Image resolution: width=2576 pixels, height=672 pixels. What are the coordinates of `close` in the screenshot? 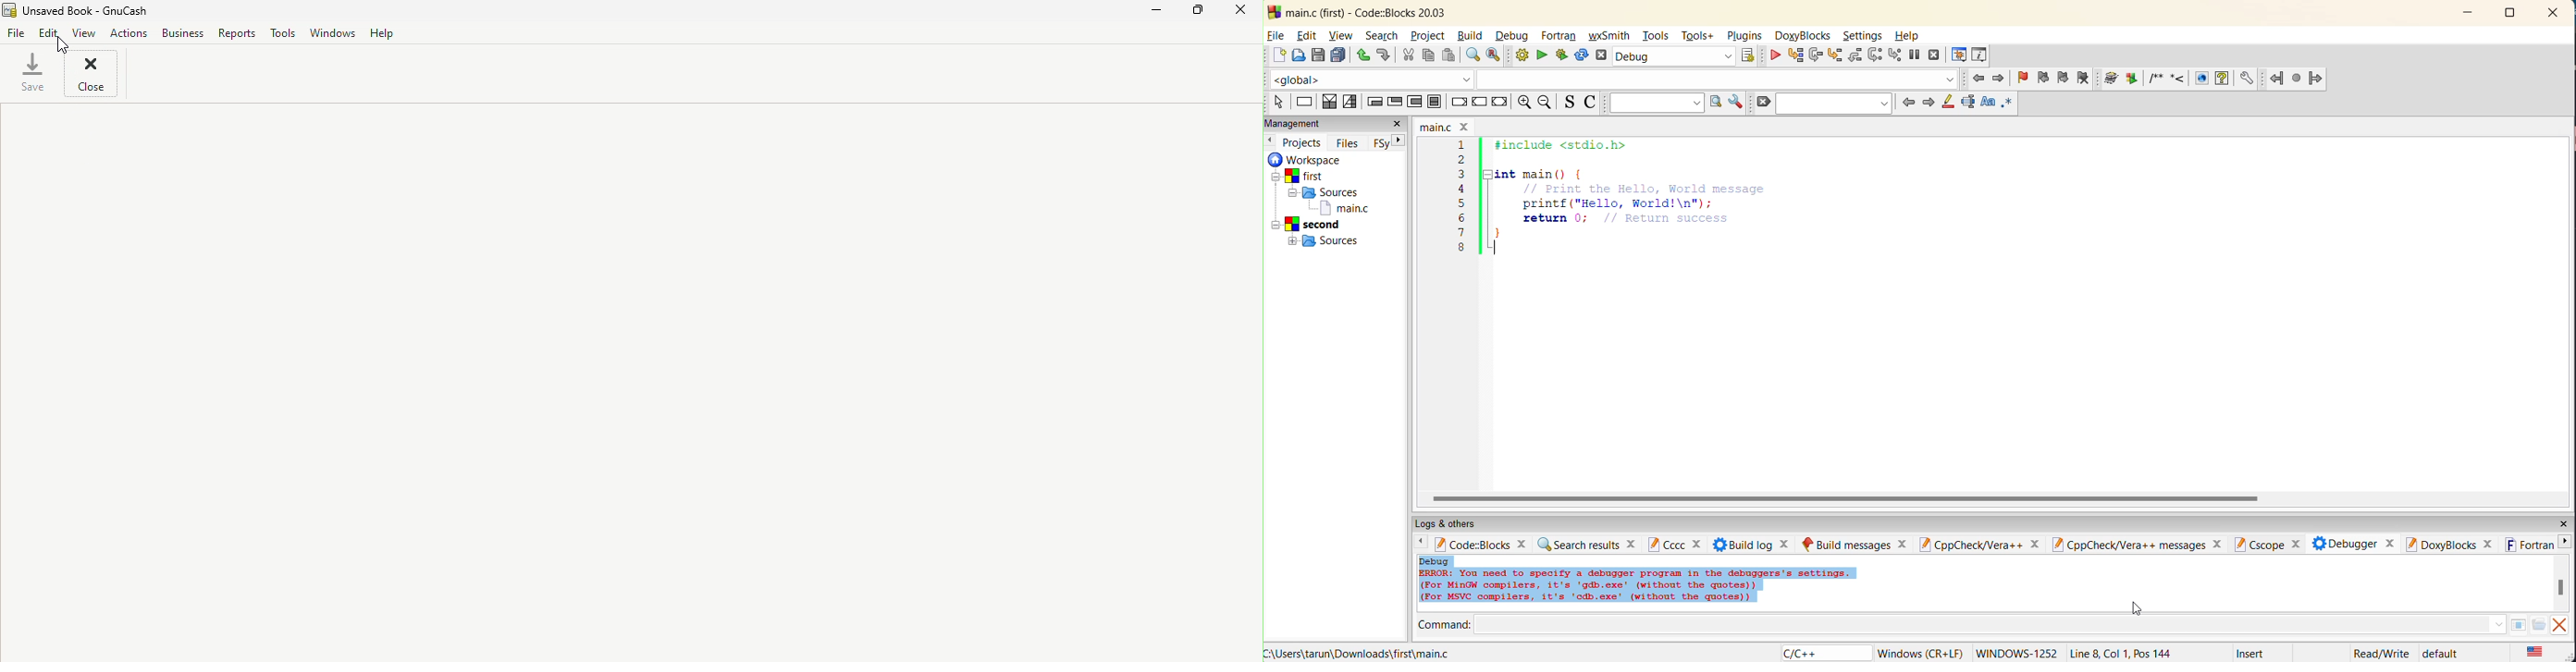 It's located at (1397, 125).